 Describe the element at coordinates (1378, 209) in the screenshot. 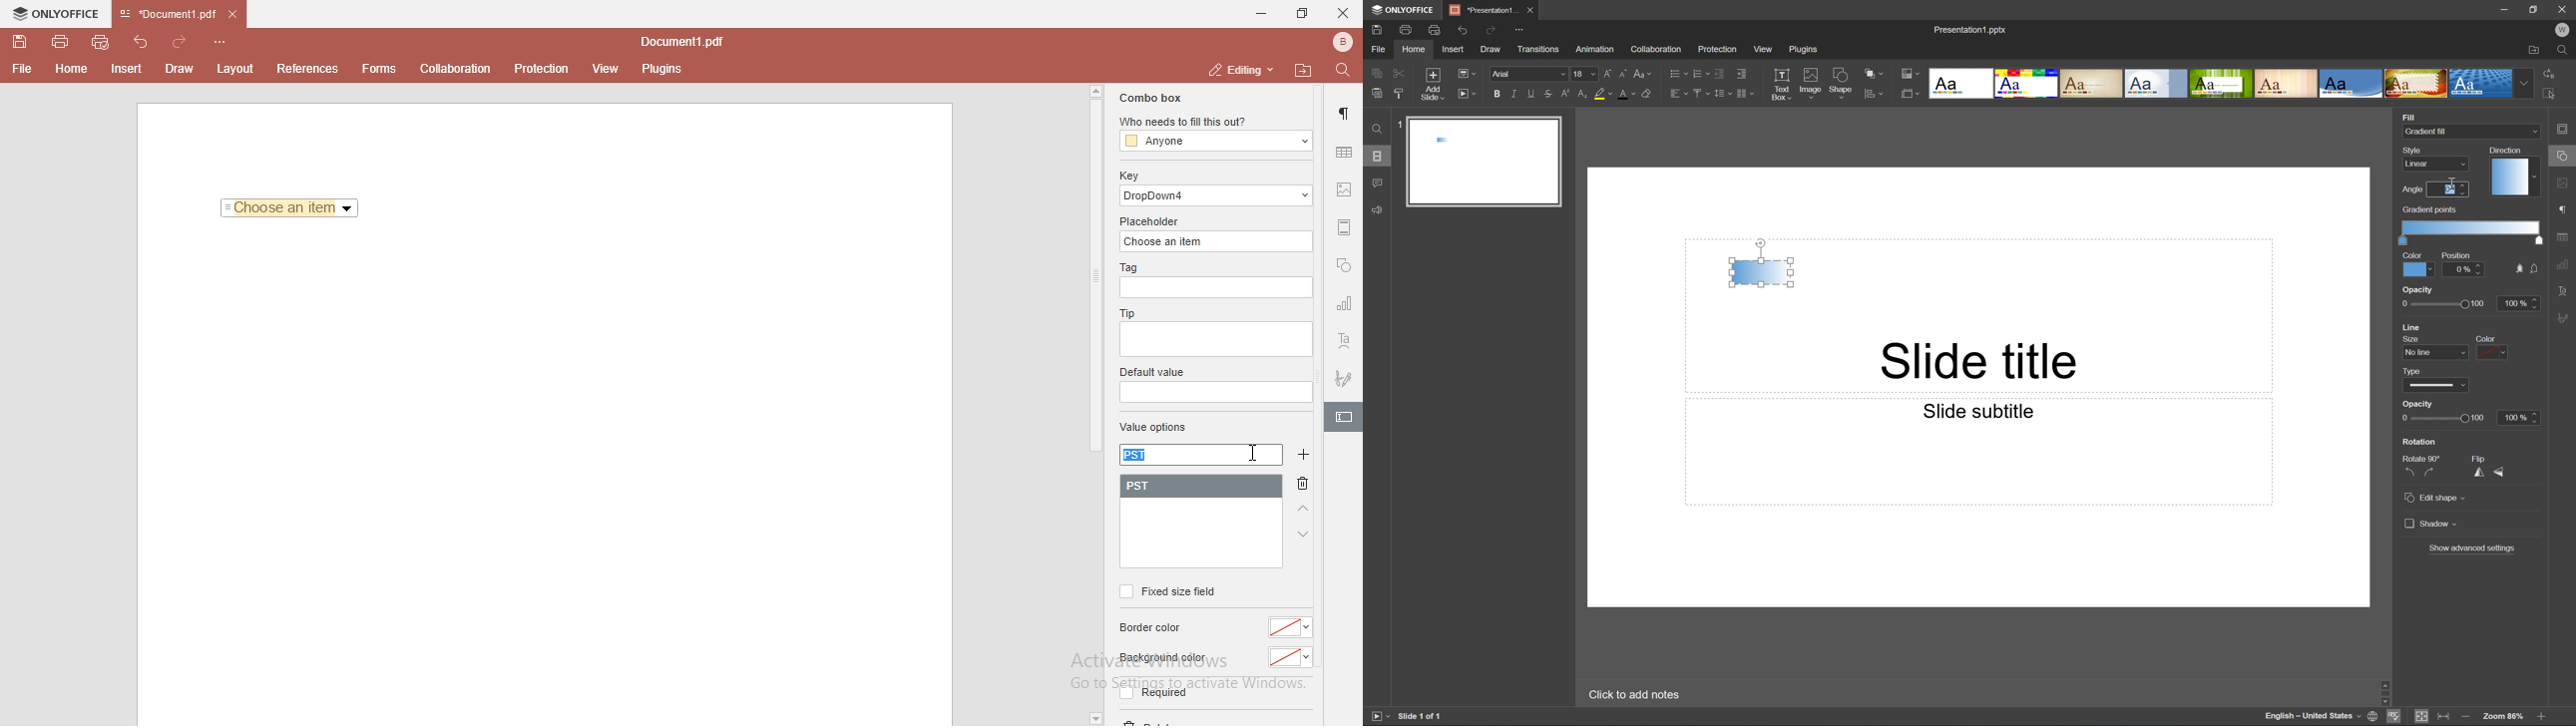

I see `Feedback & Support` at that location.